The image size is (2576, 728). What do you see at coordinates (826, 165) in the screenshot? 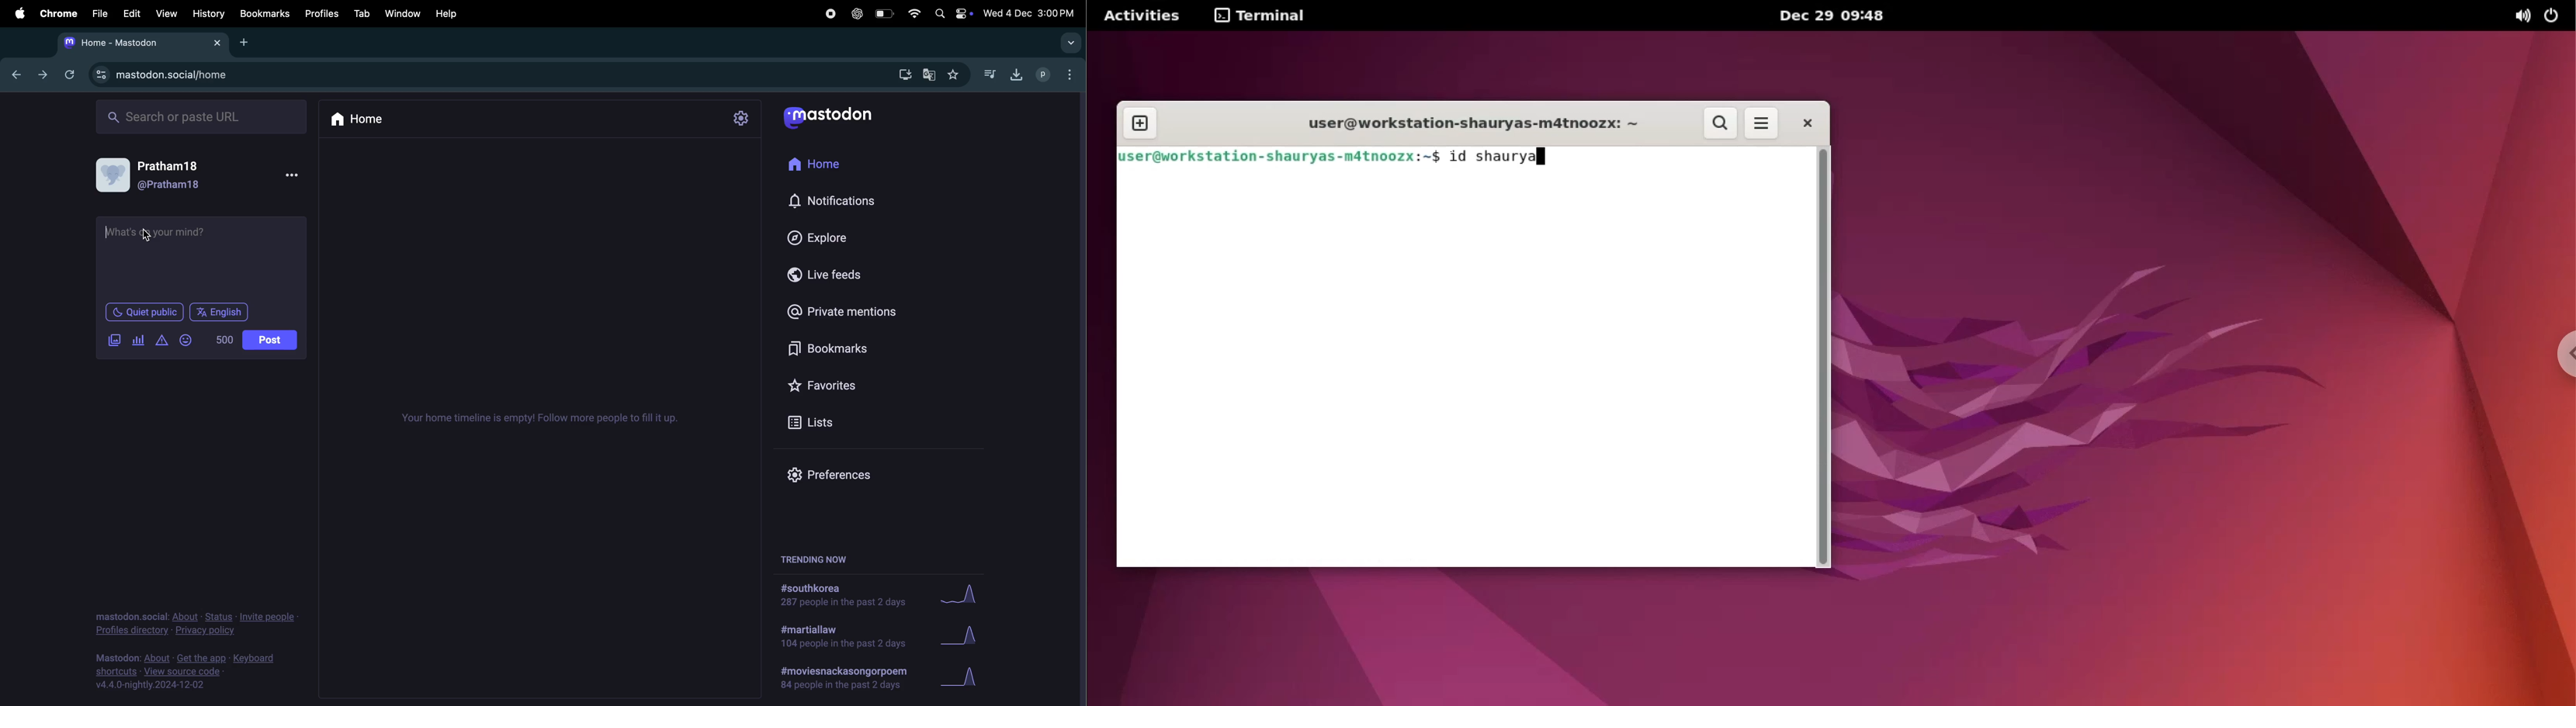
I see `Home` at bounding box center [826, 165].